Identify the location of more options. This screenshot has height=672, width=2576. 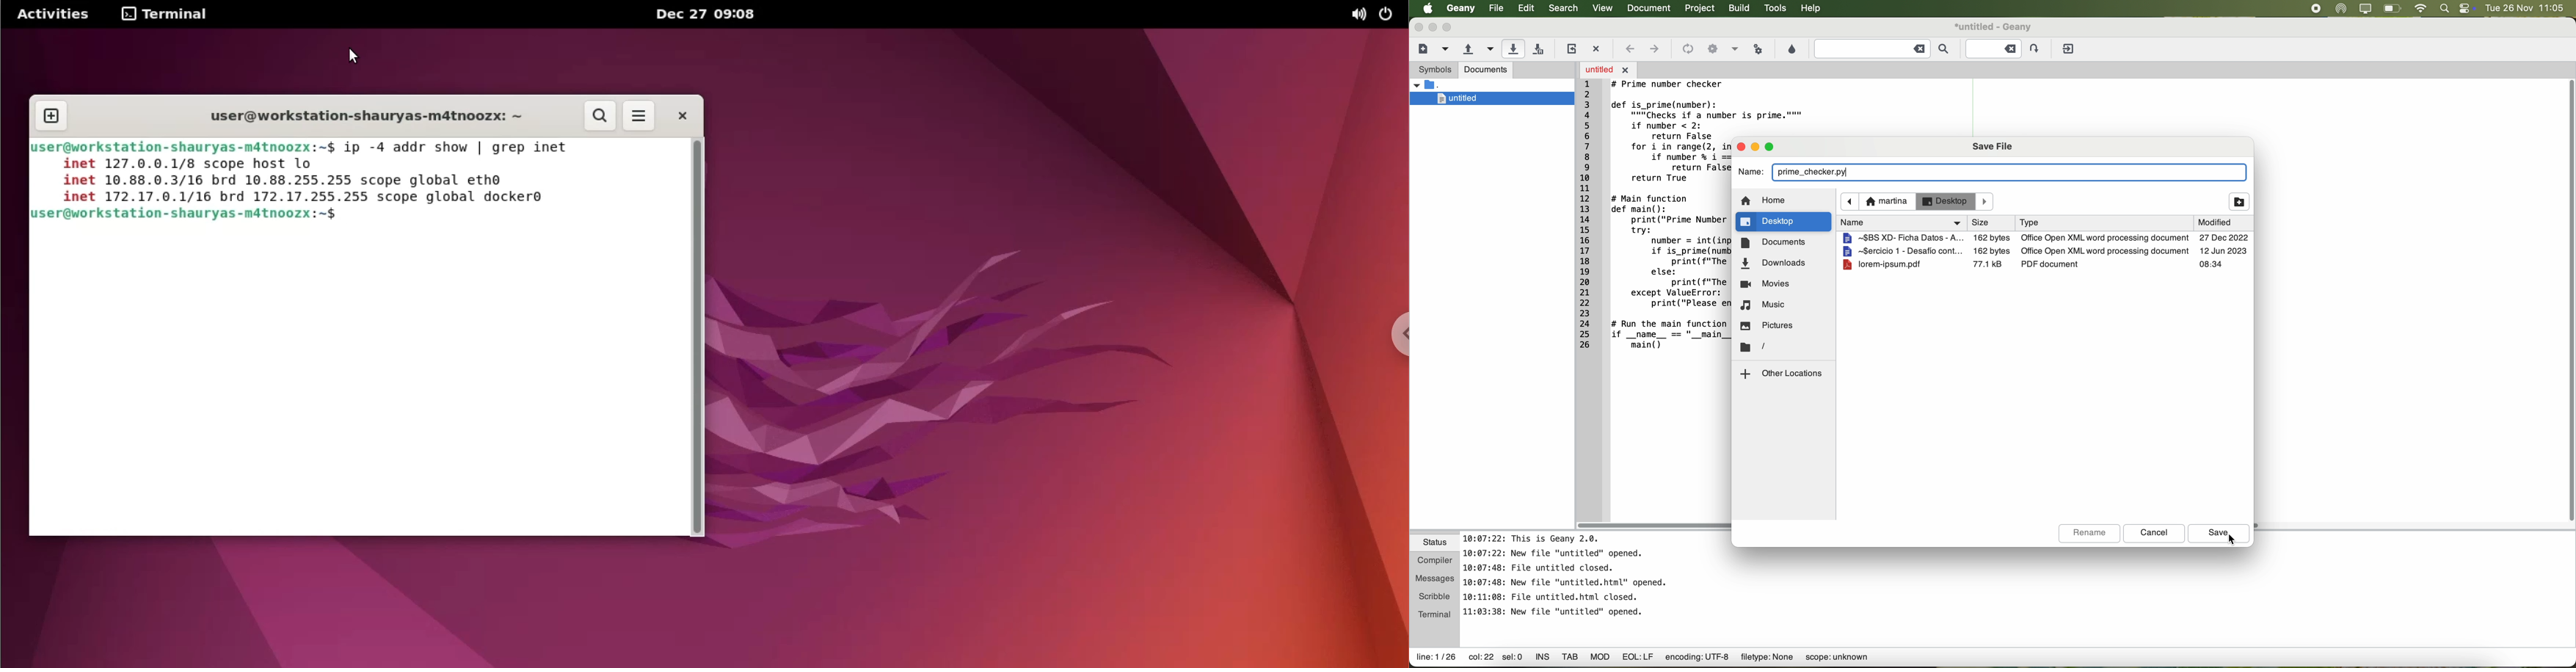
(639, 117).